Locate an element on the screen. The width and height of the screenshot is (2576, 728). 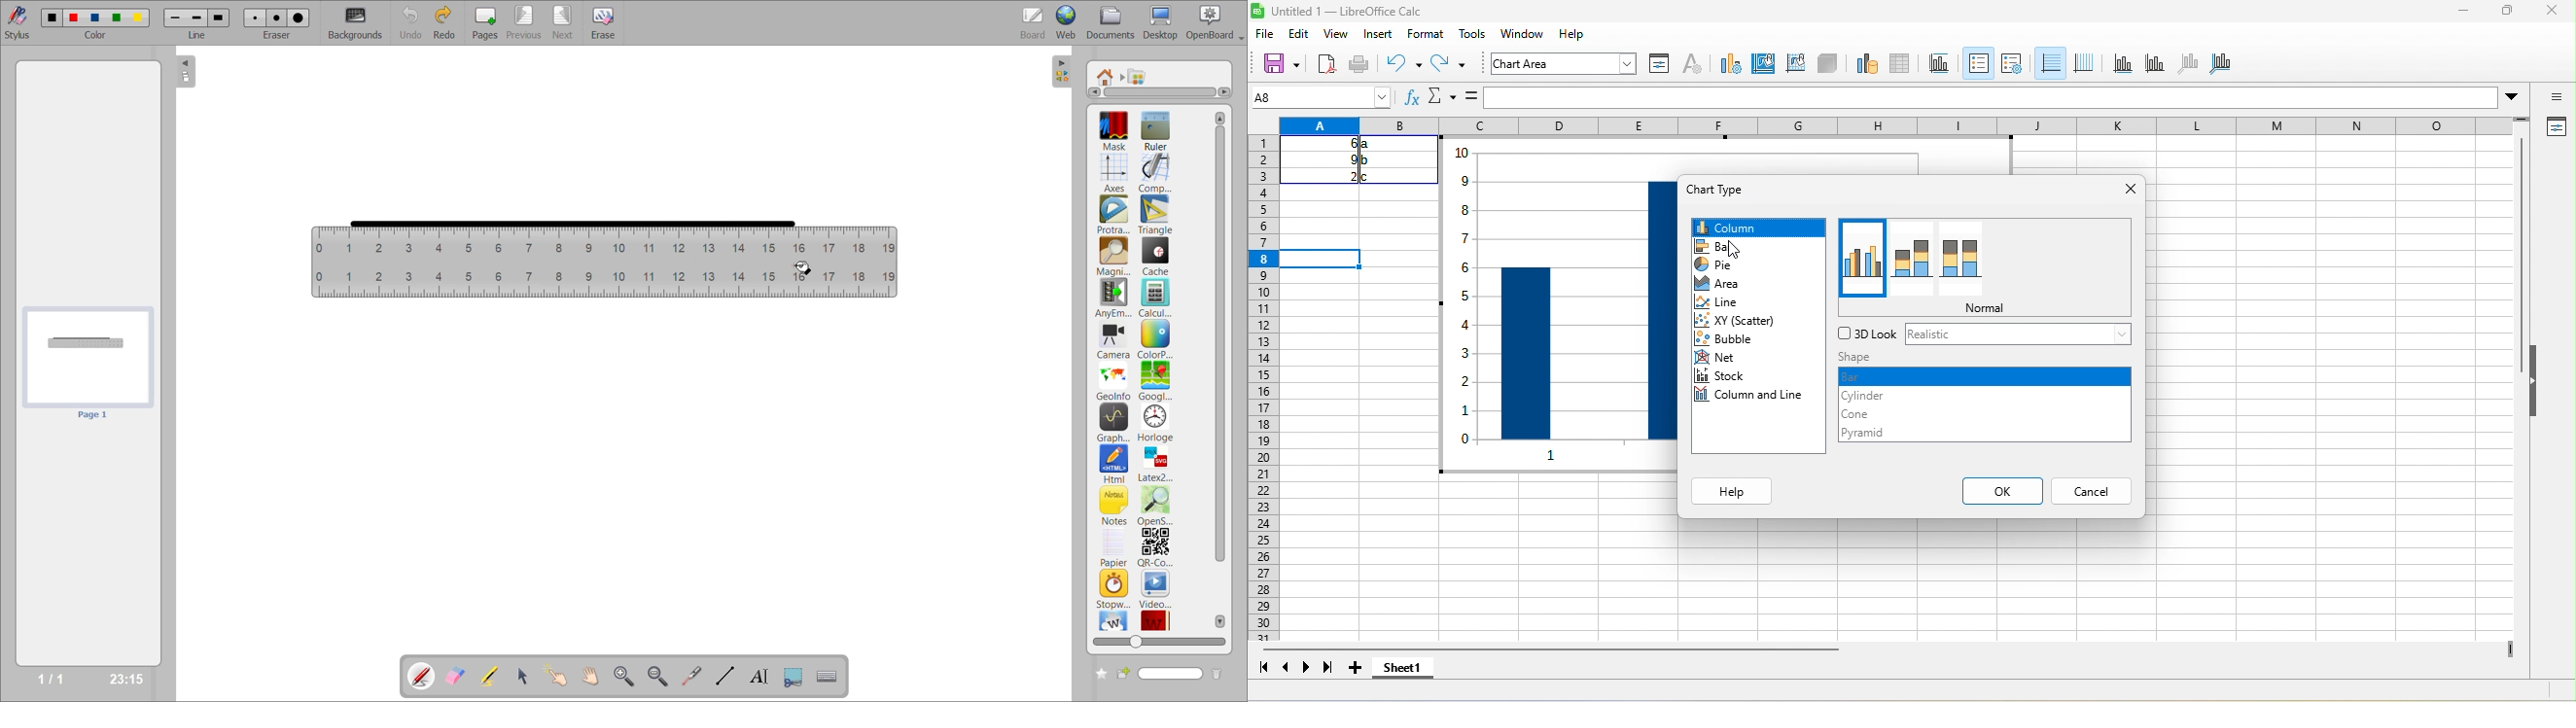
eraser 3 is located at coordinates (298, 17).